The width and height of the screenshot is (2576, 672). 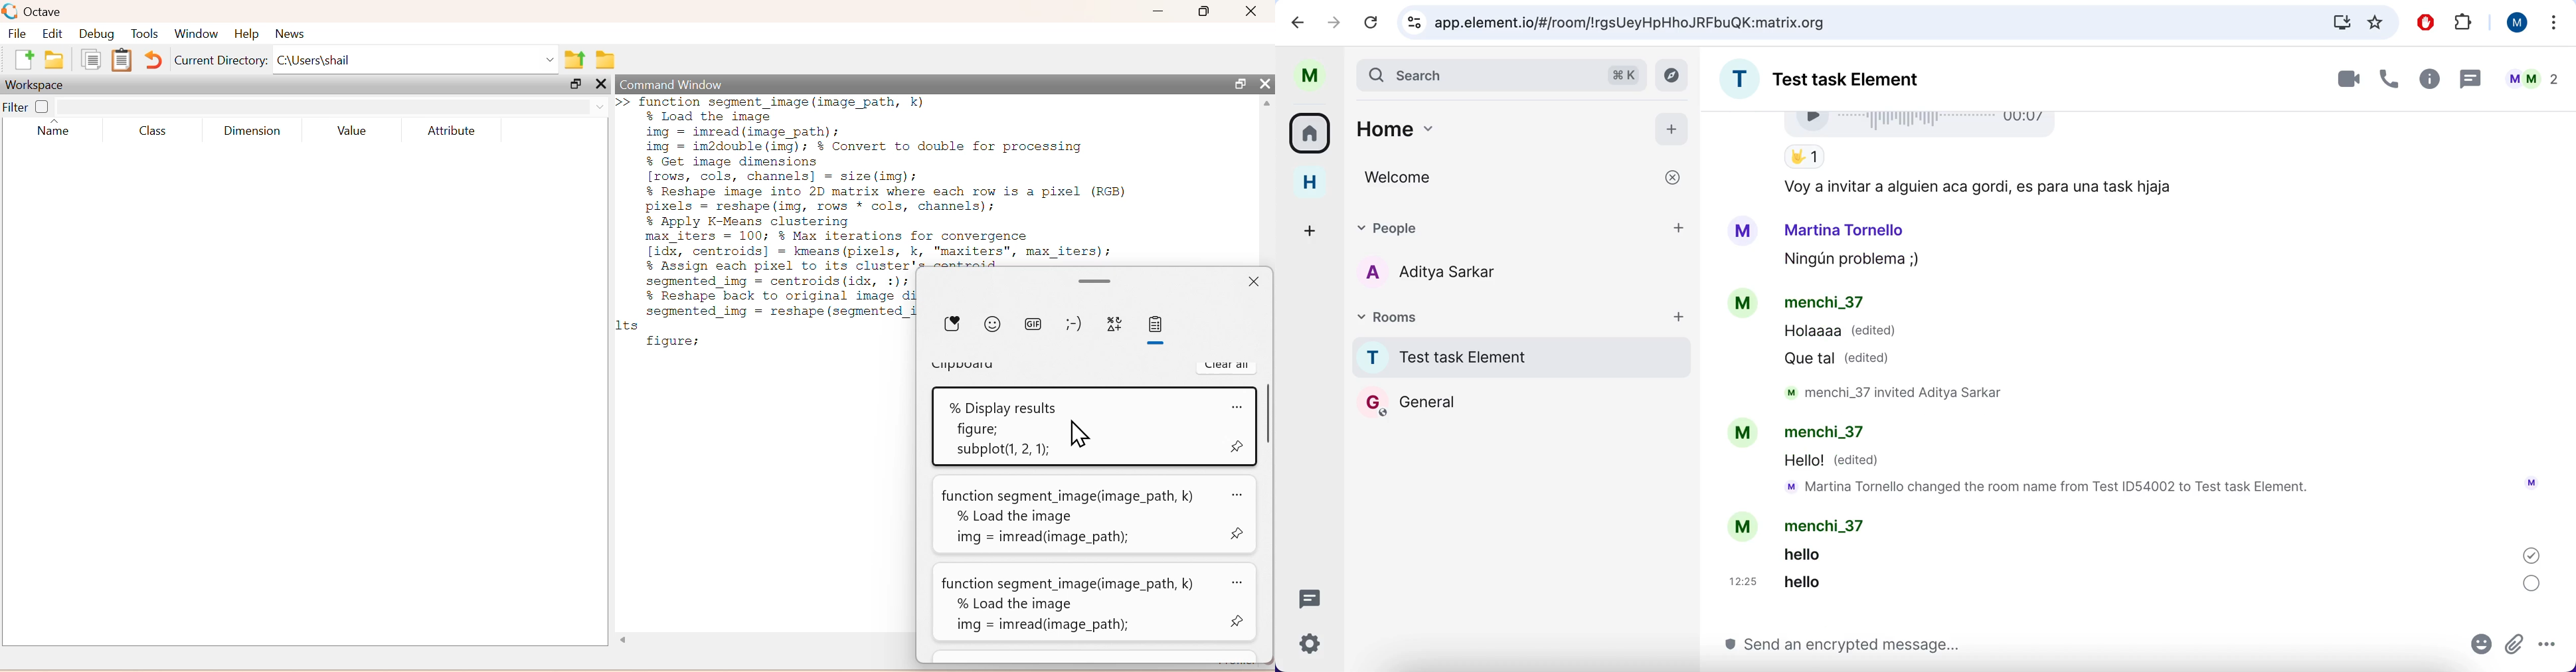 What do you see at coordinates (1313, 229) in the screenshot?
I see `create a space` at bounding box center [1313, 229].